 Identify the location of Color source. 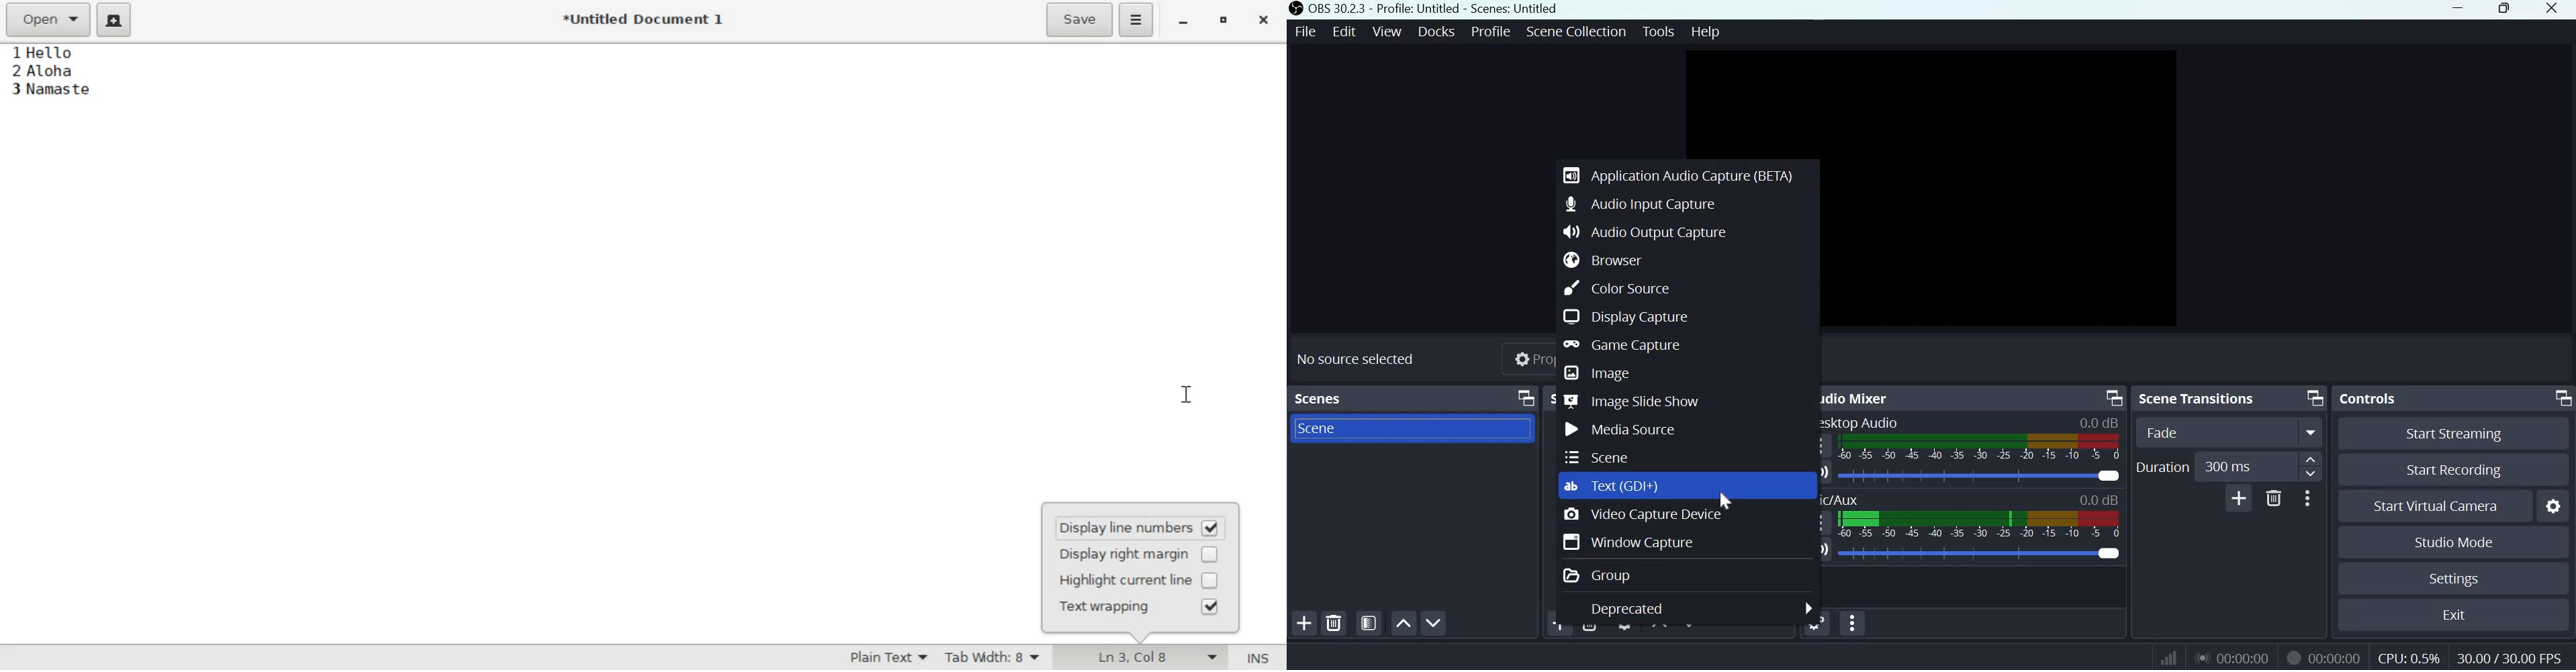
(1615, 287).